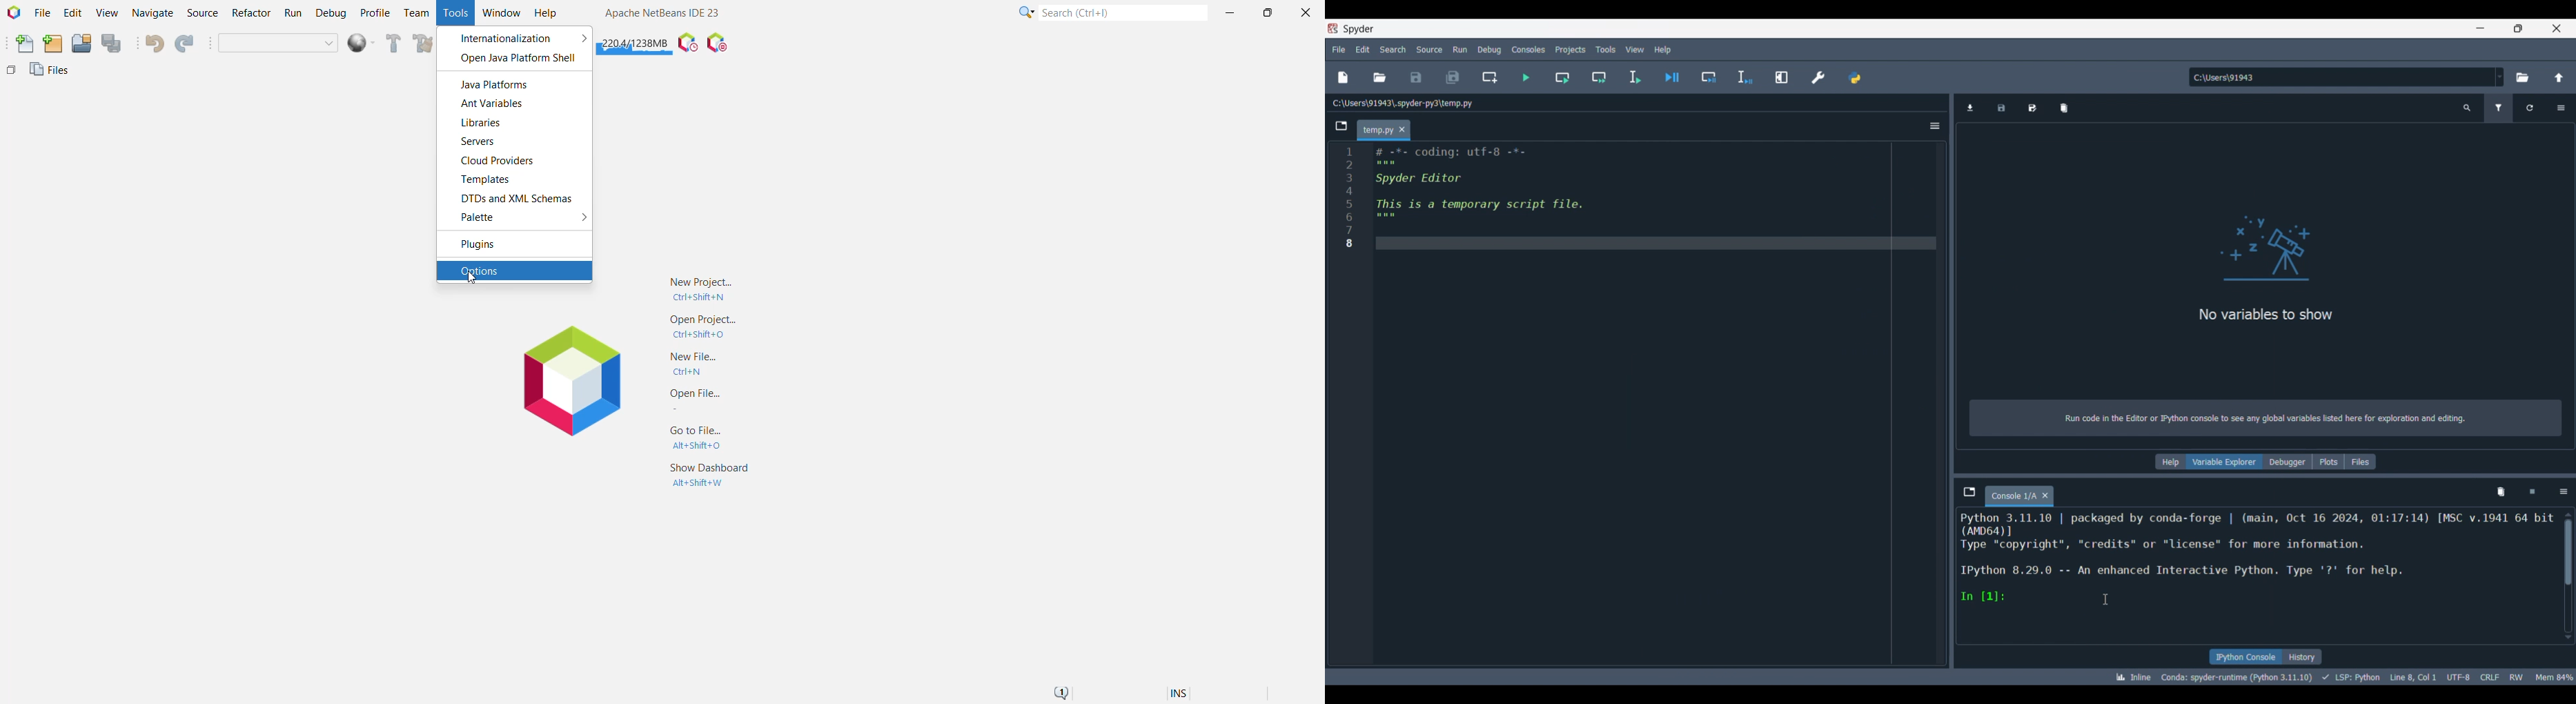  I want to click on Debug file, so click(1672, 78).